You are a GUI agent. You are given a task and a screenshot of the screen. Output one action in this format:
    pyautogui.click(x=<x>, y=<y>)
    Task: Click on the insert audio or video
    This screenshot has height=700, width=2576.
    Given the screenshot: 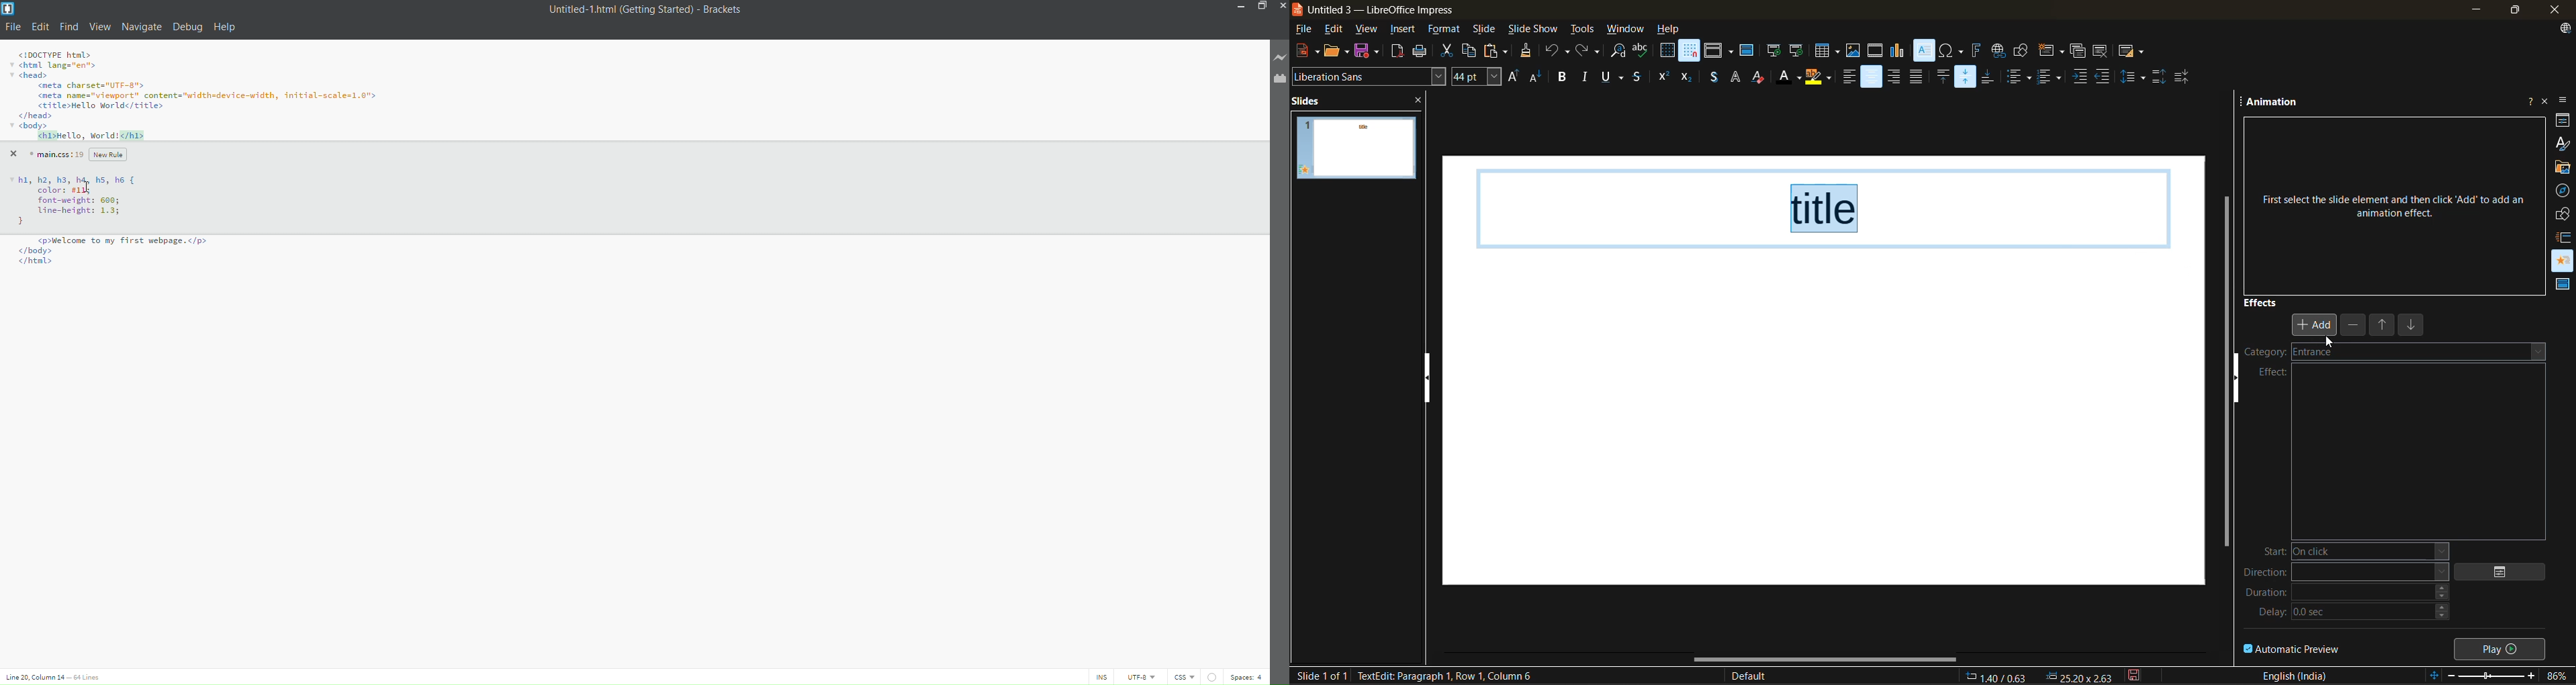 What is the action you would take?
    pyautogui.click(x=1876, y=52)
    